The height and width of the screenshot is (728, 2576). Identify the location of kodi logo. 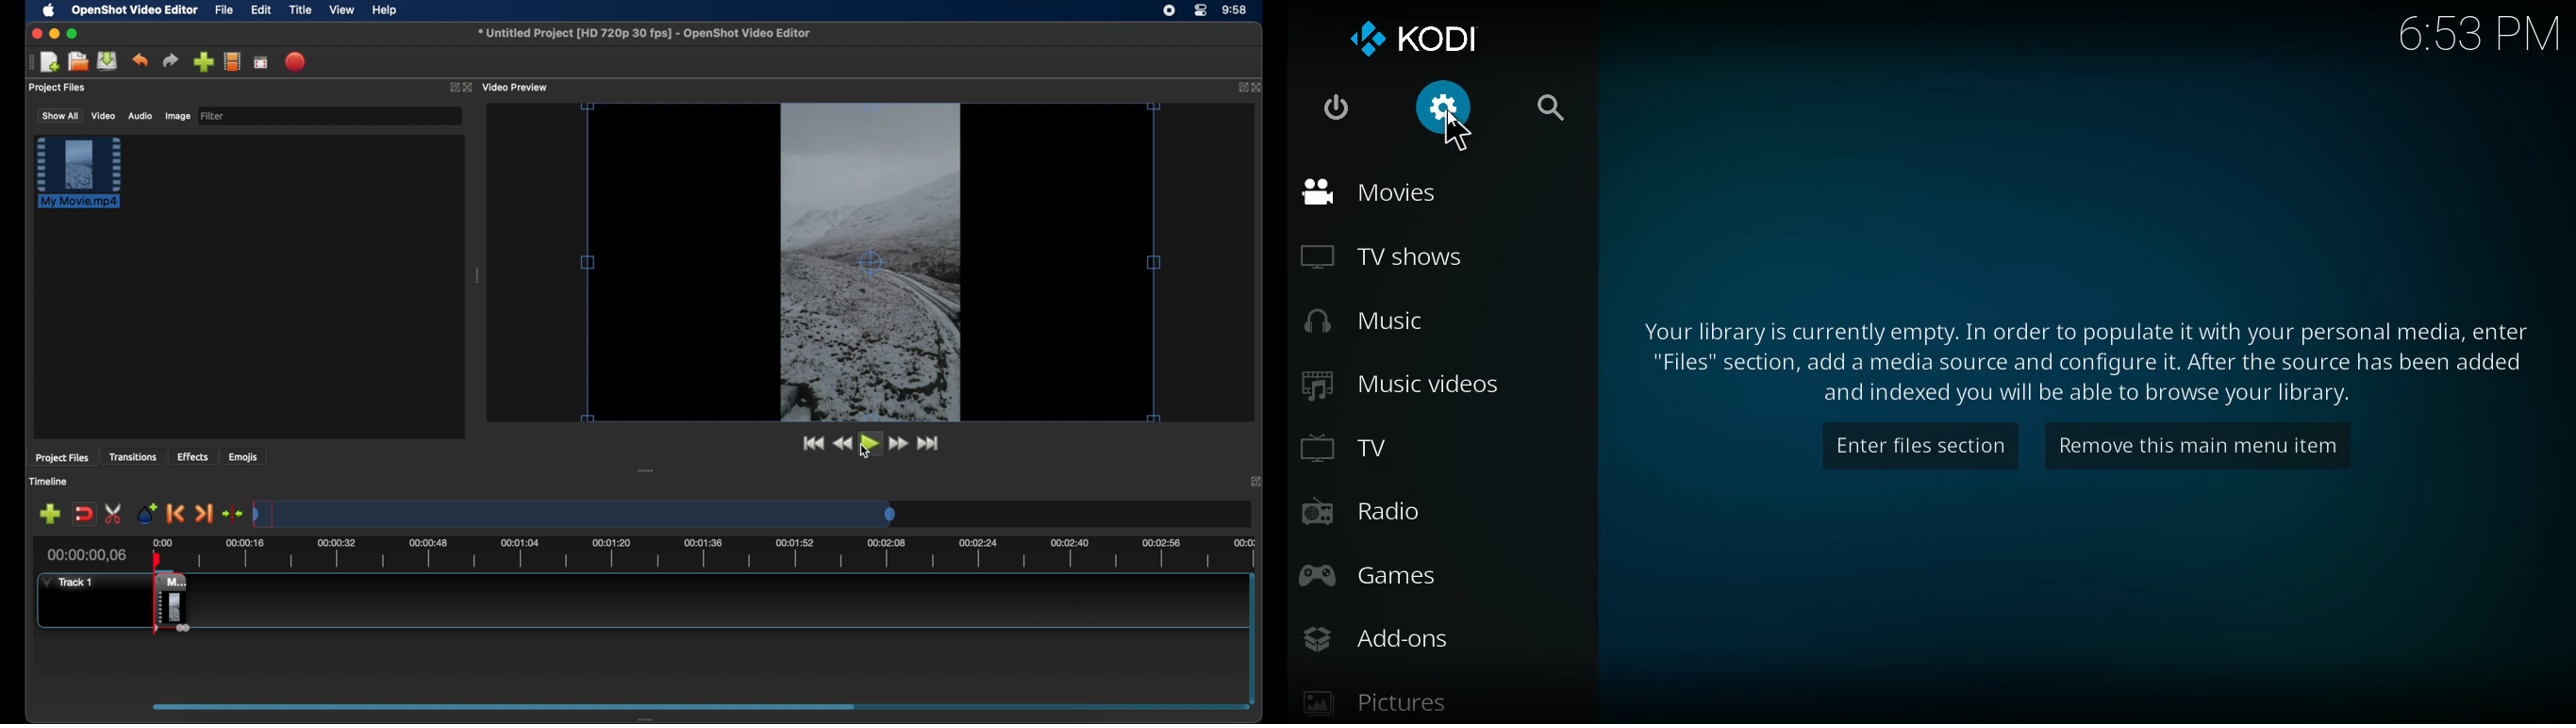
(1418, 41).